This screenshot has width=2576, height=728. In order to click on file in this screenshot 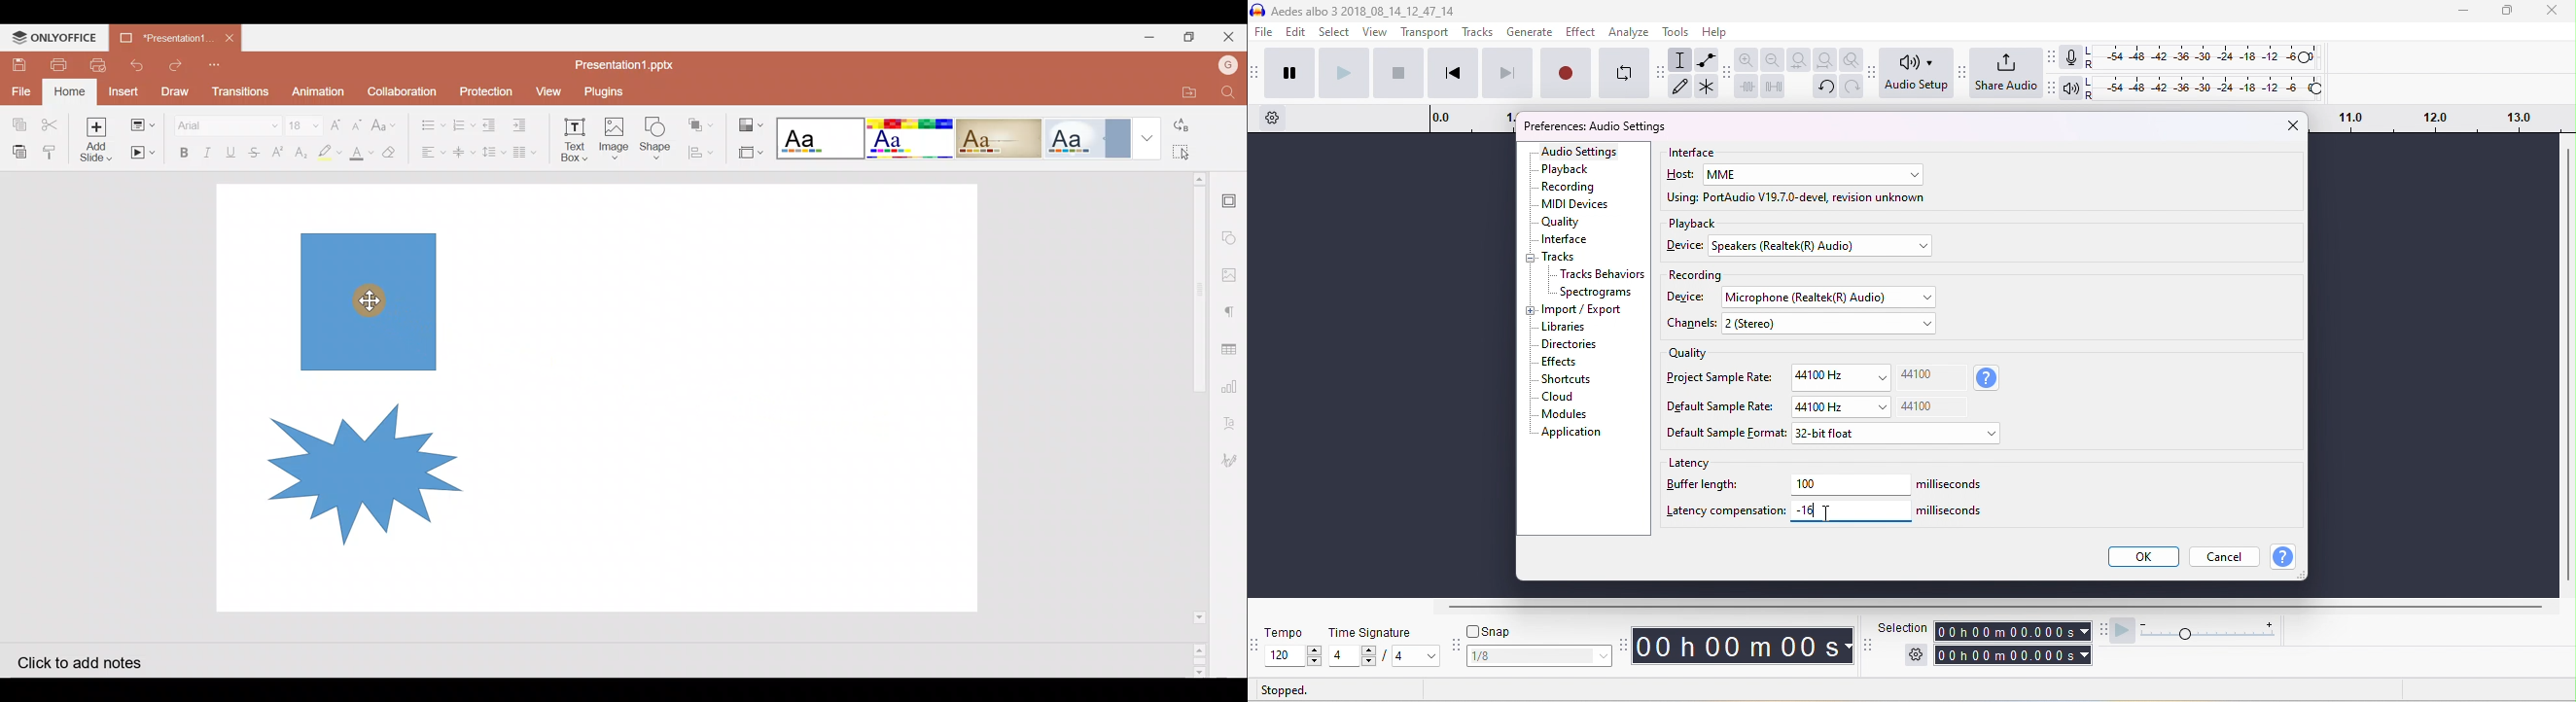, I will do `click(1265, 33)`.